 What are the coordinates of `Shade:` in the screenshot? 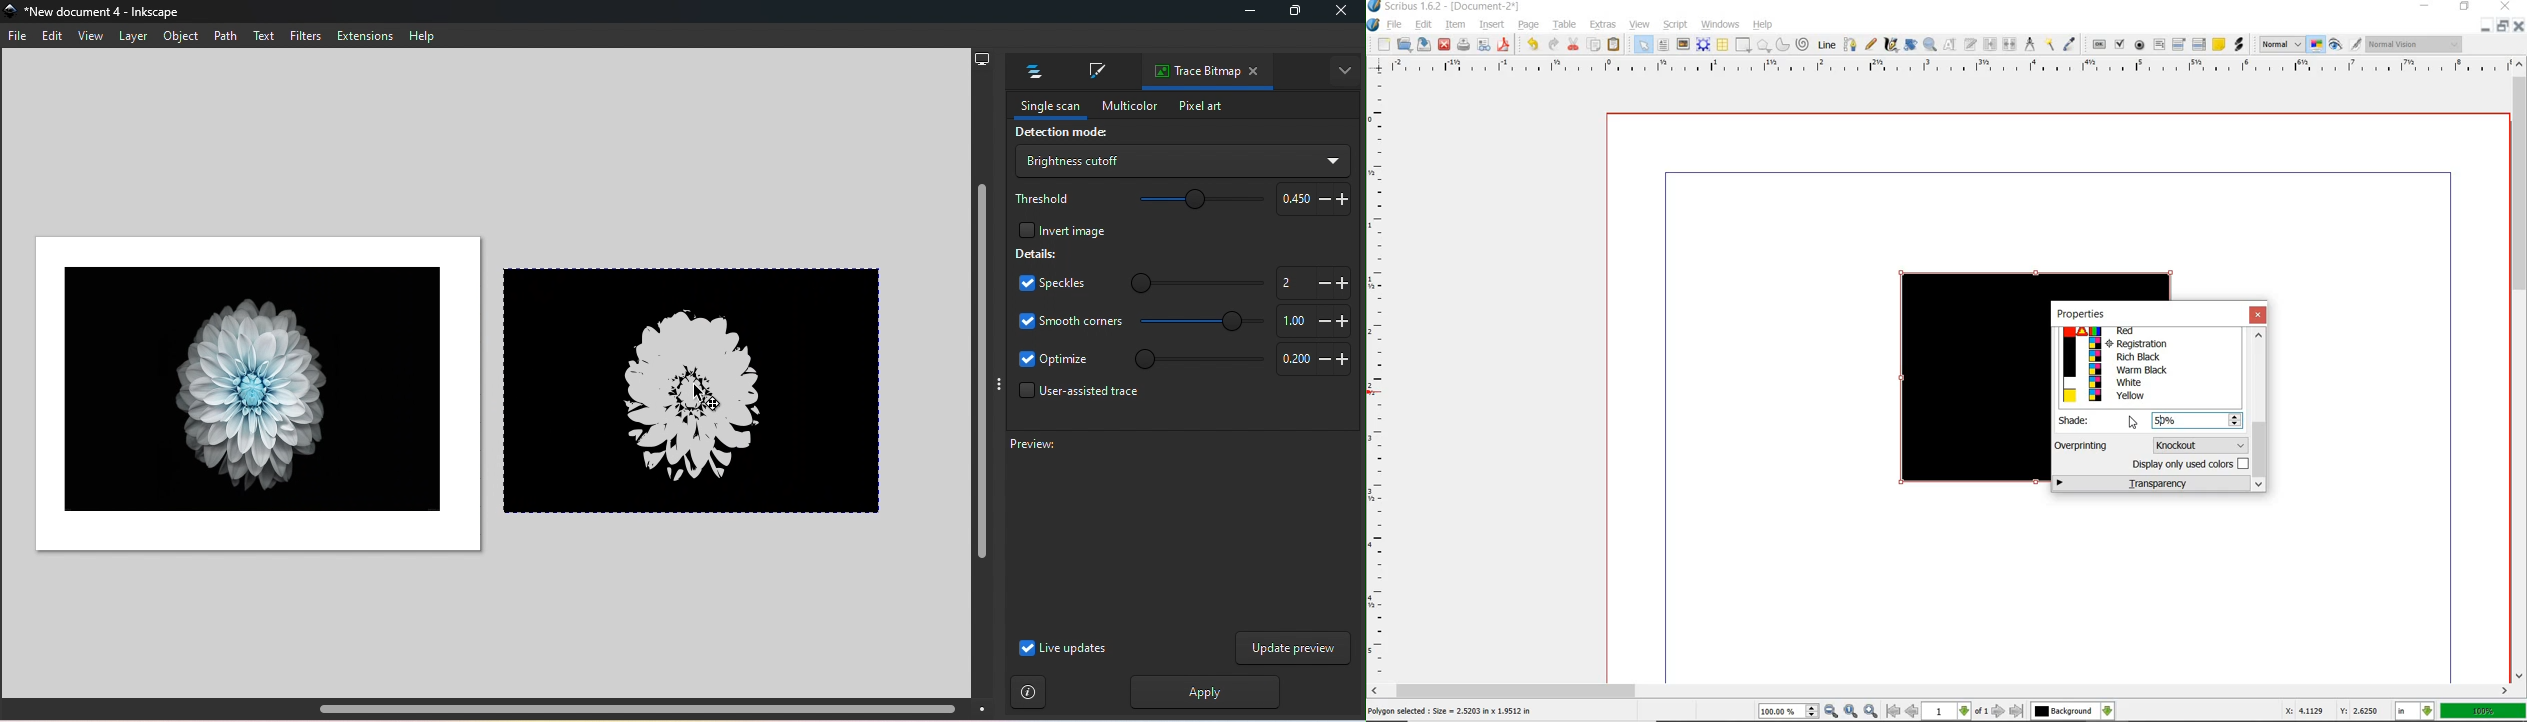 It's located at (2084, 420).